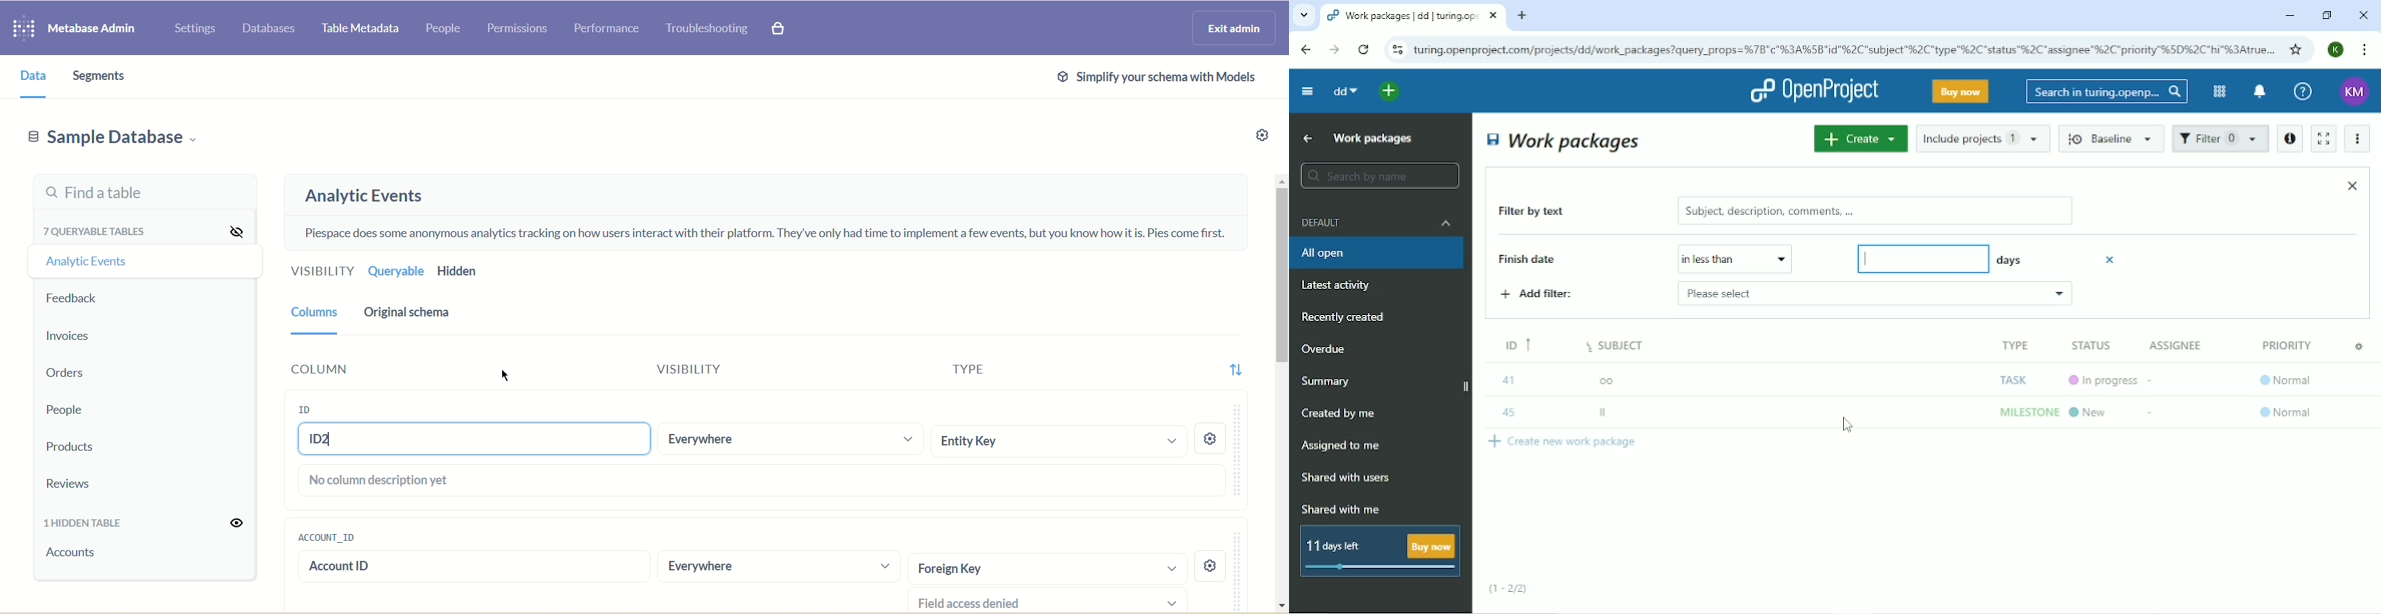 This screenshot has width=2408, height=616. What do you see at coordinates (1512, 349) in the screenshot?
I see `ID` at bounding box center [1512, 349].